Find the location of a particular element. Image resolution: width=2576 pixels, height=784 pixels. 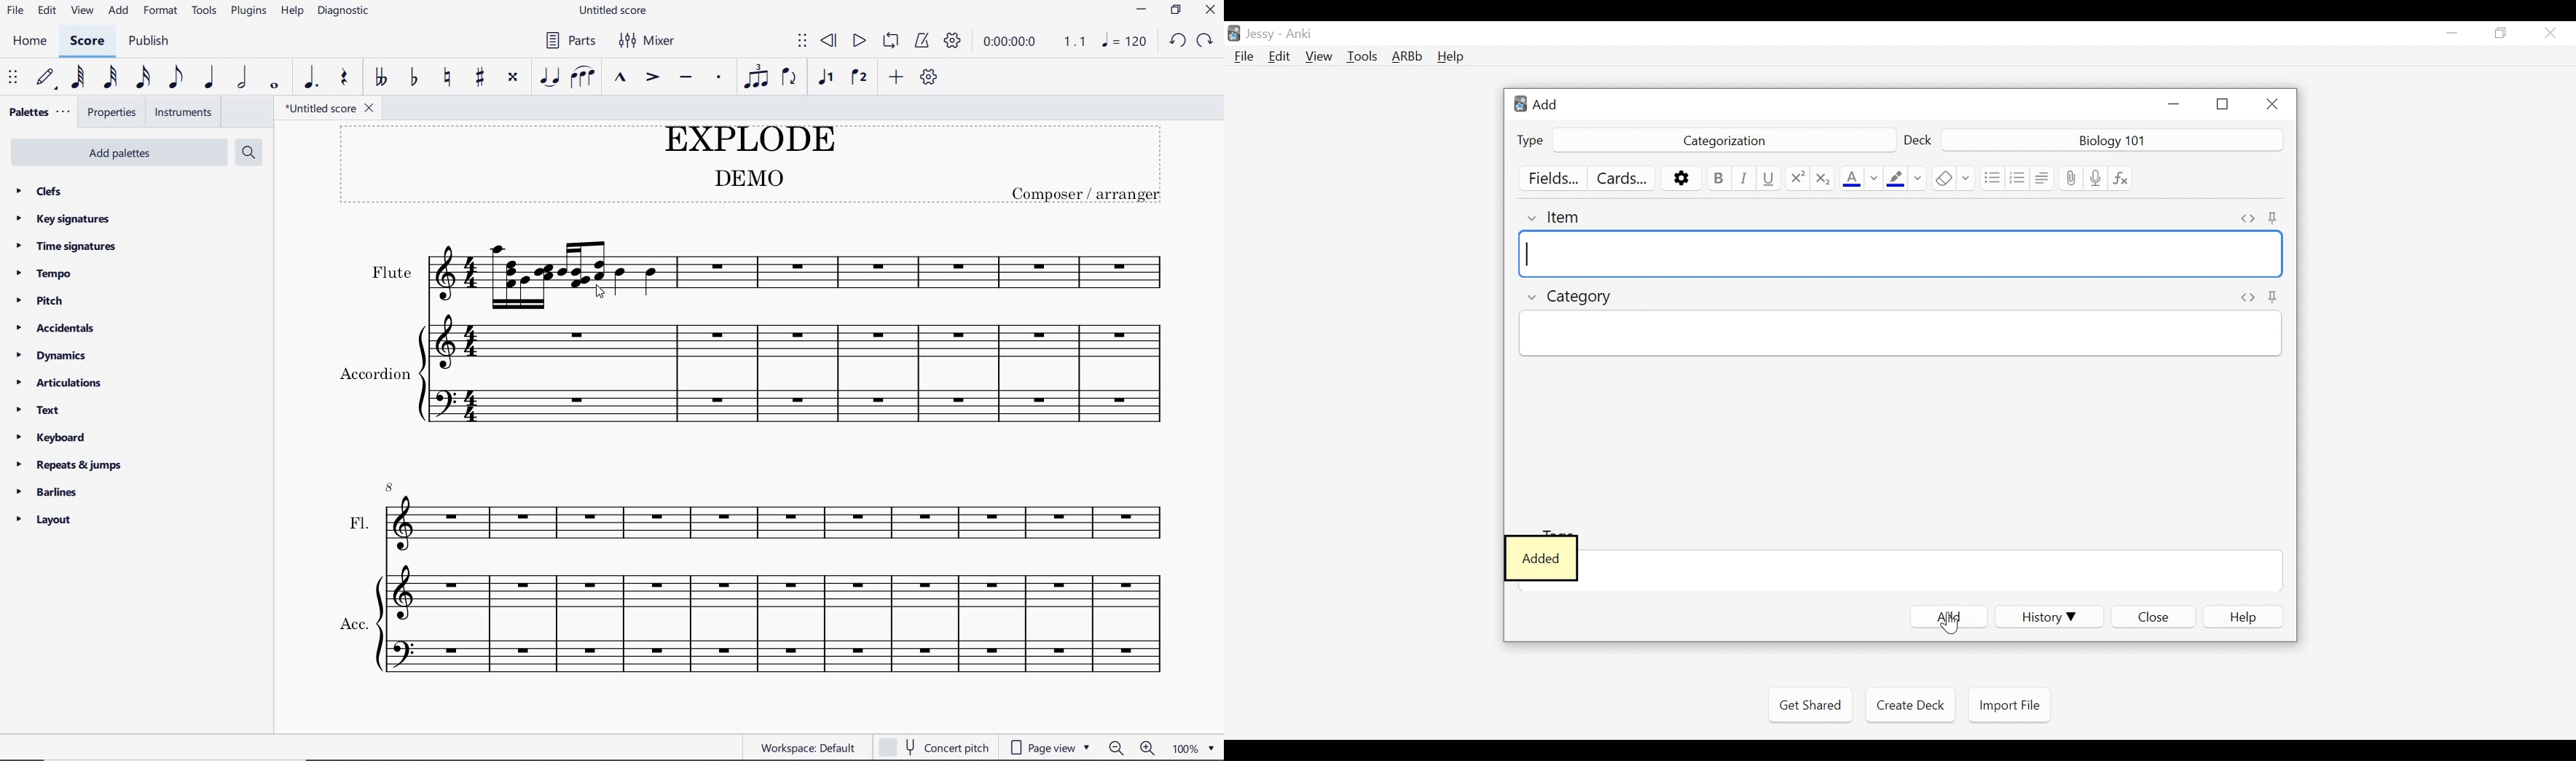

Record audio is located at coordinates (2096, 178).